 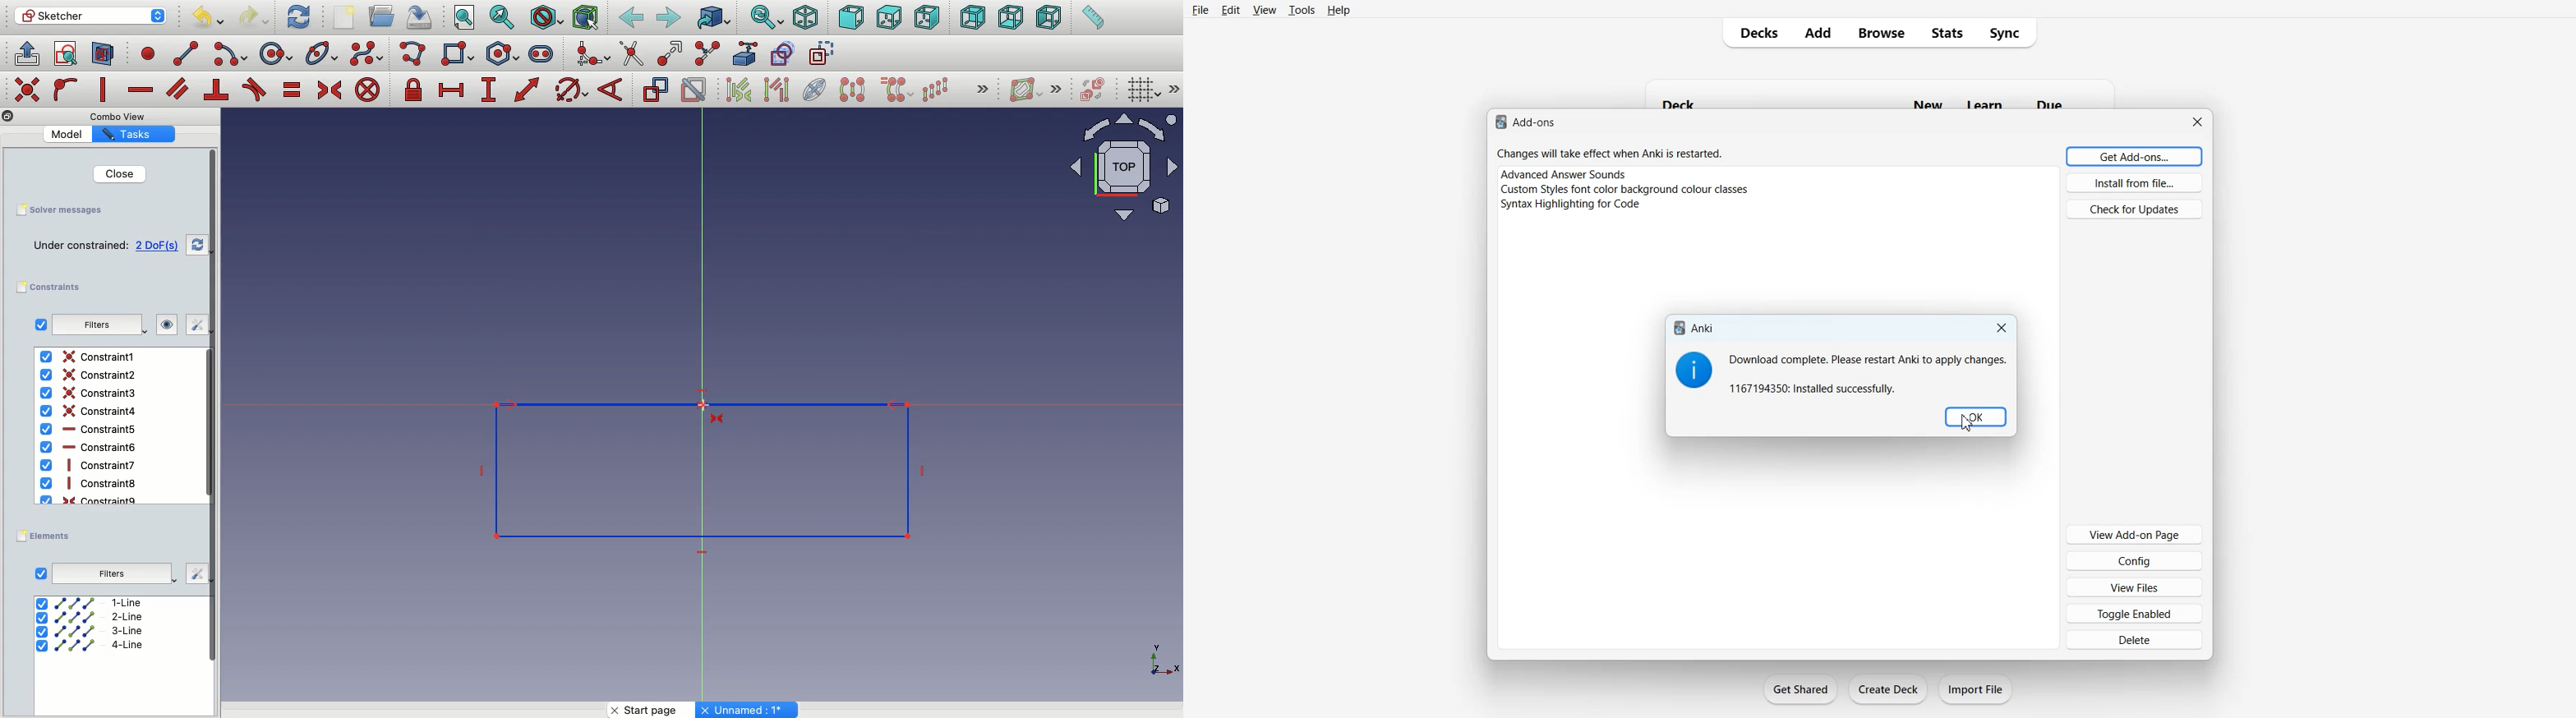 What do you see at coordinates (93, 618) in the screenshot?
I see `2-line` at bounding box center [93, 618].